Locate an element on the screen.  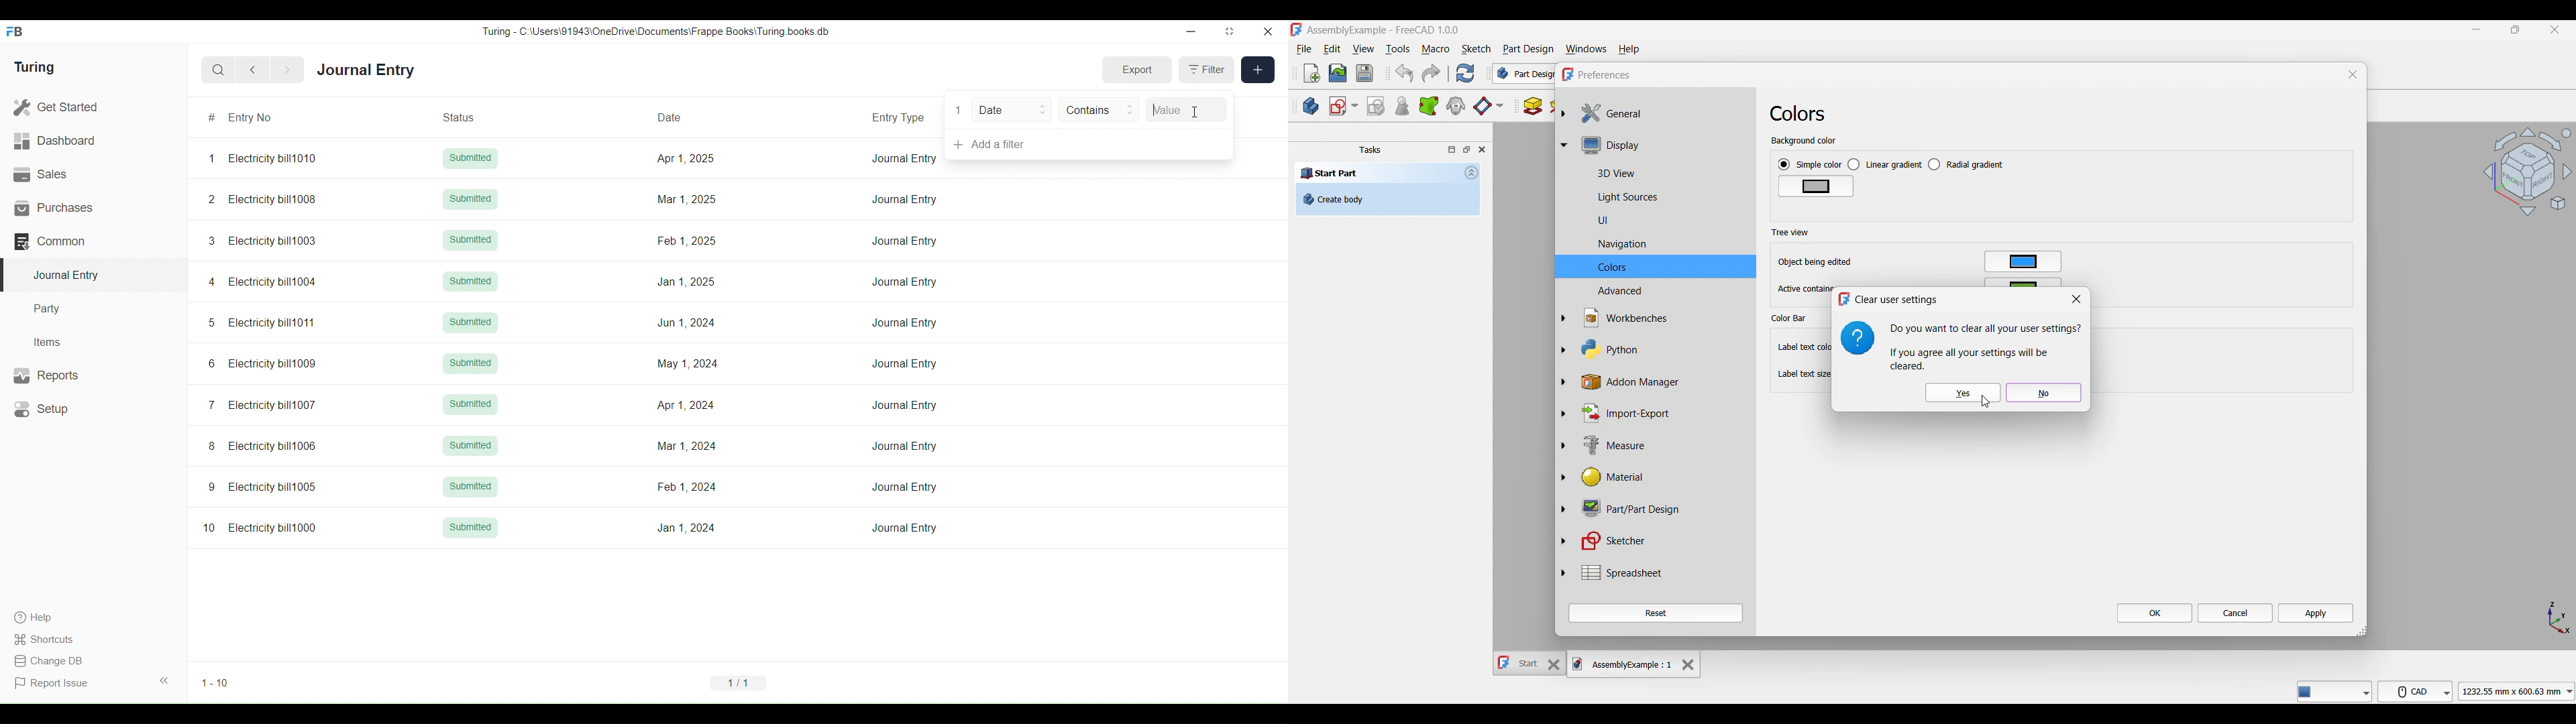
Search is located at coordinates (218, 70).